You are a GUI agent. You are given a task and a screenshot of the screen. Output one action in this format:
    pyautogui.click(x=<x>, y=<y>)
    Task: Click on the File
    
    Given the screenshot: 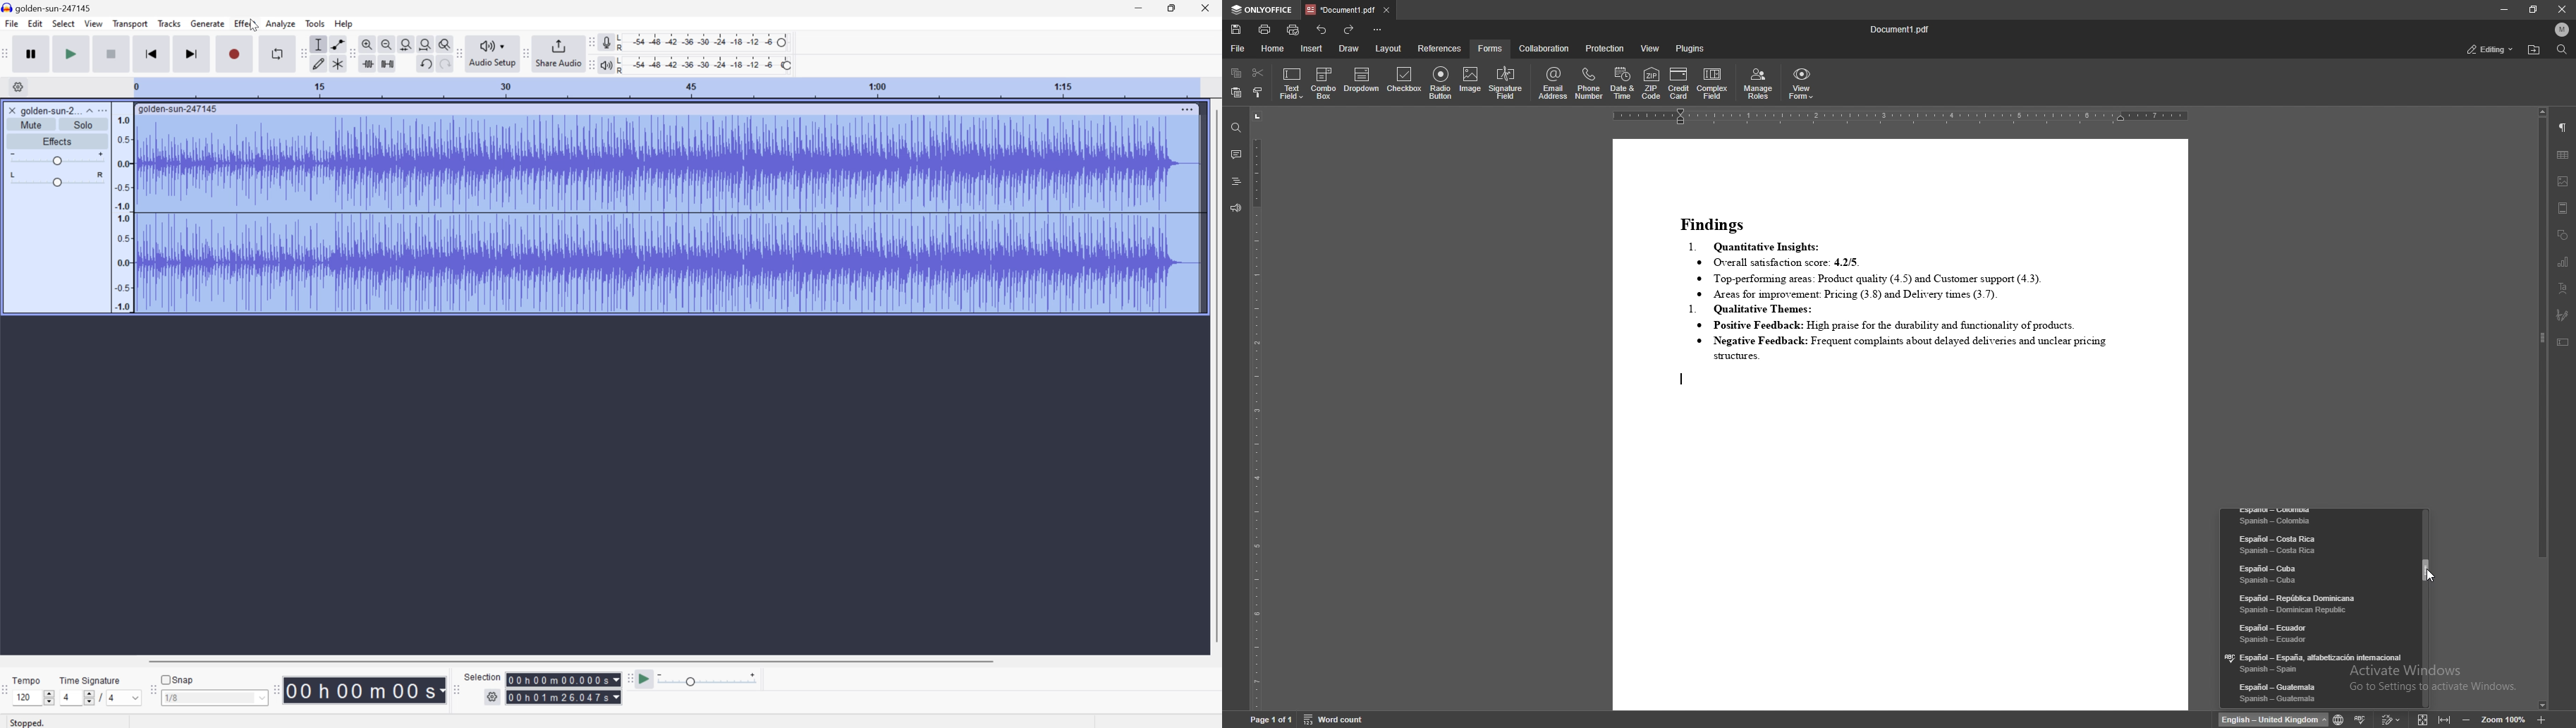 What is the action you would take?
    pyautogui.click(x=11, y=23)
    